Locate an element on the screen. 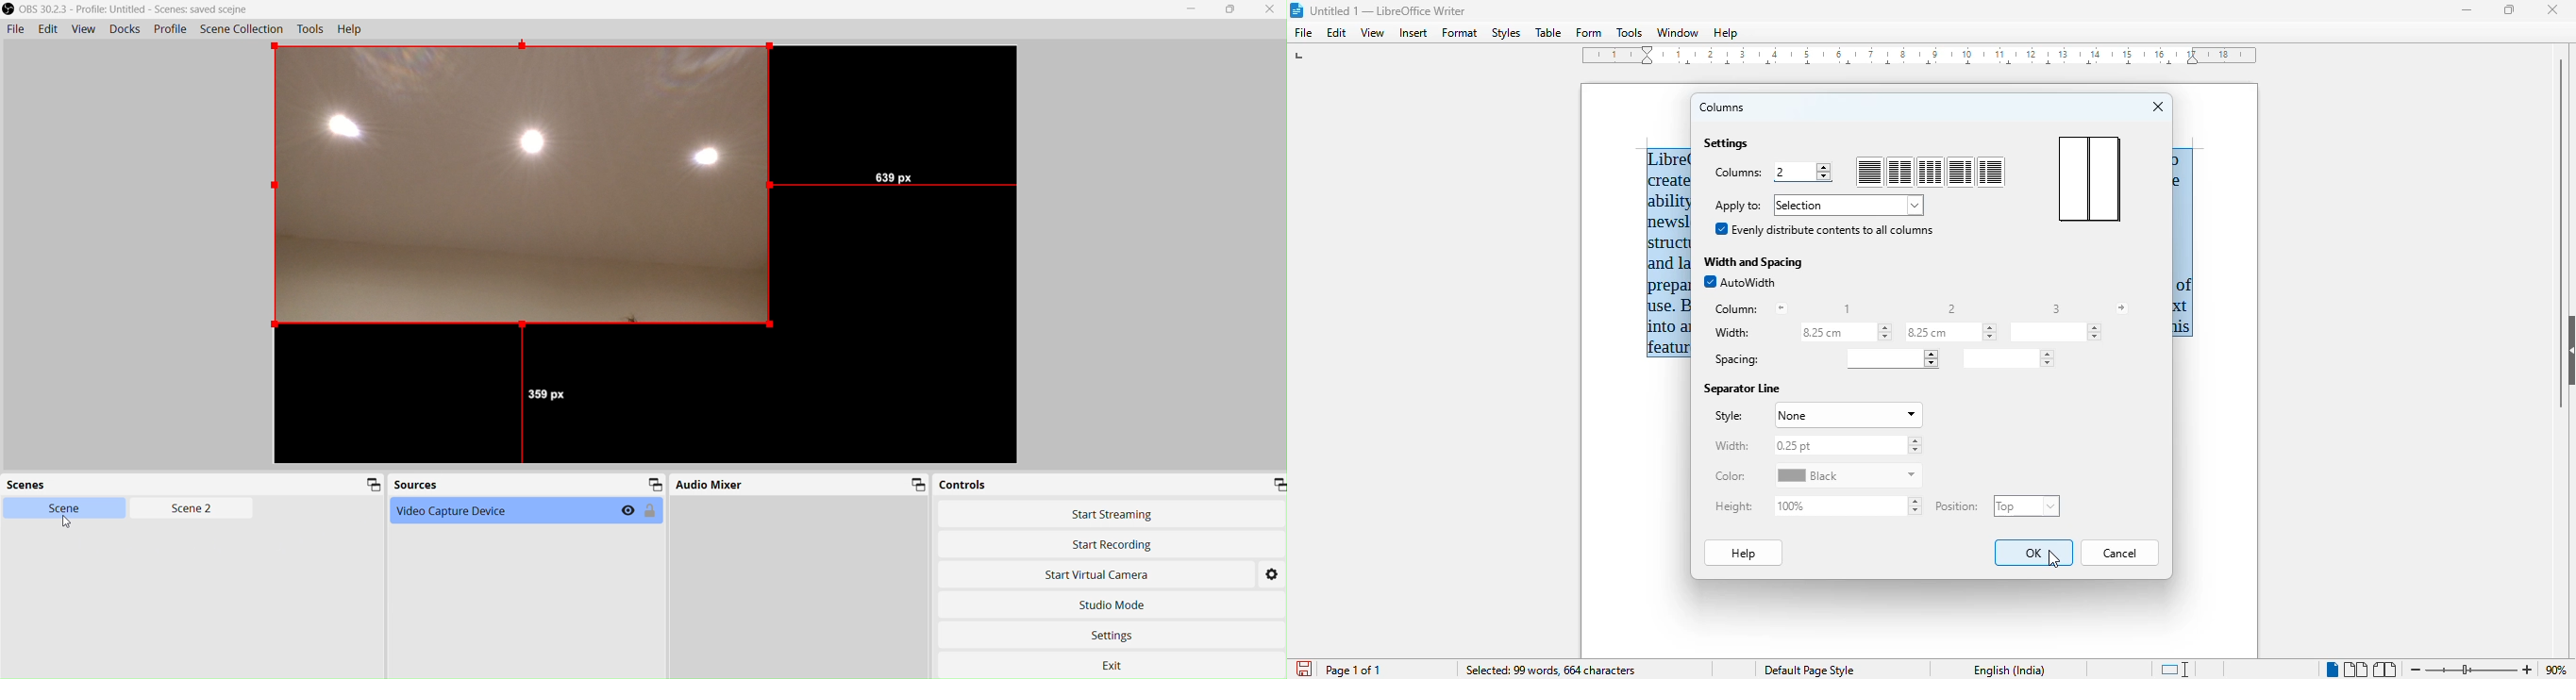  page 1 of 1 is located at coordinates (1353, 671).